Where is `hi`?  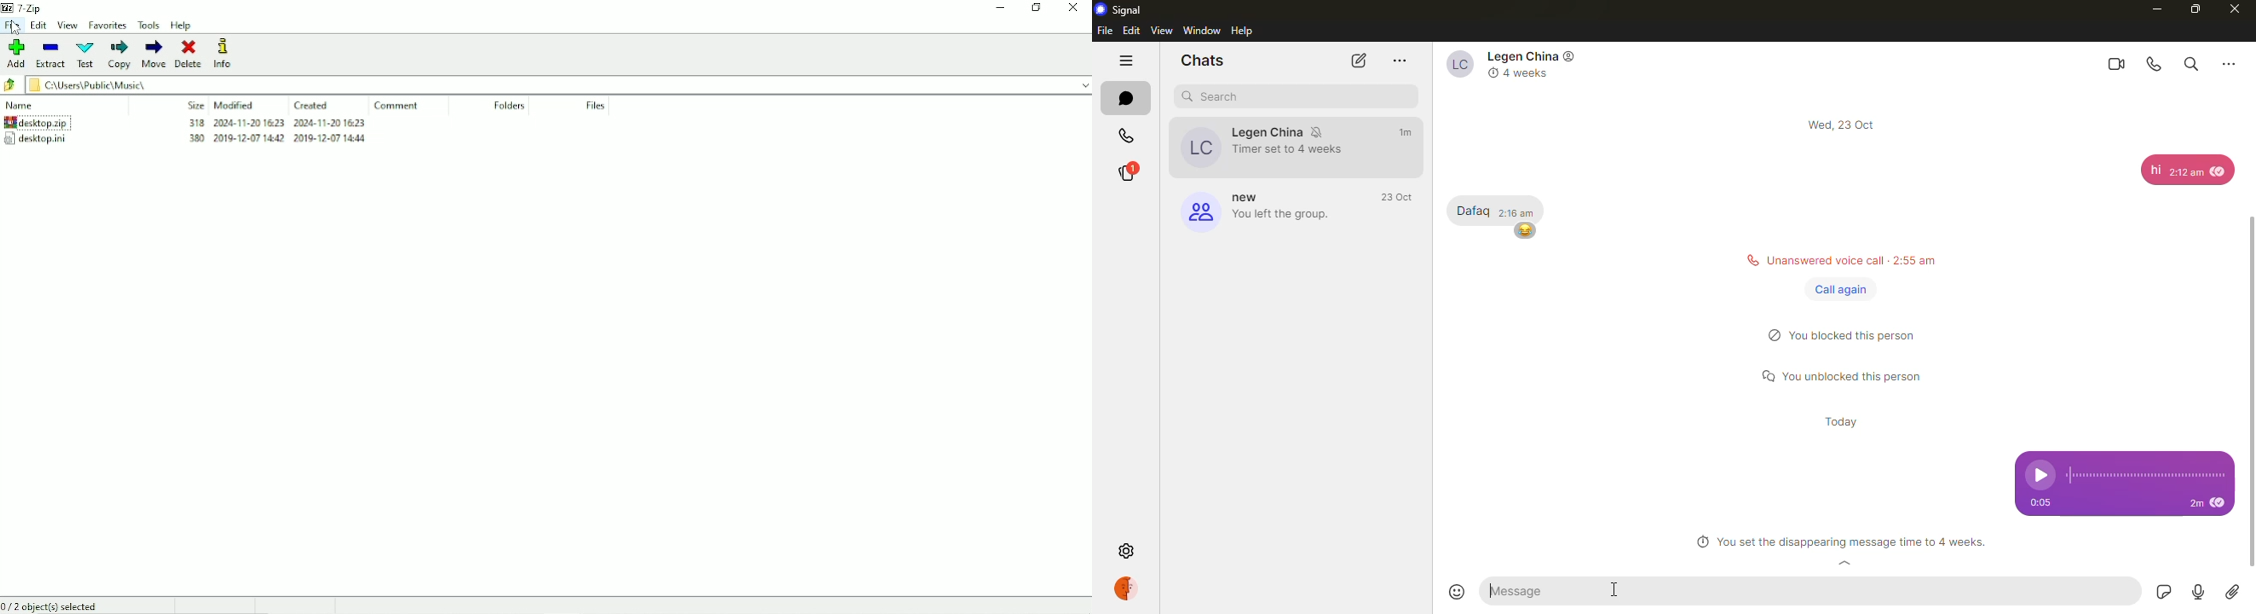 hi is located at coordinates (2155, 170).